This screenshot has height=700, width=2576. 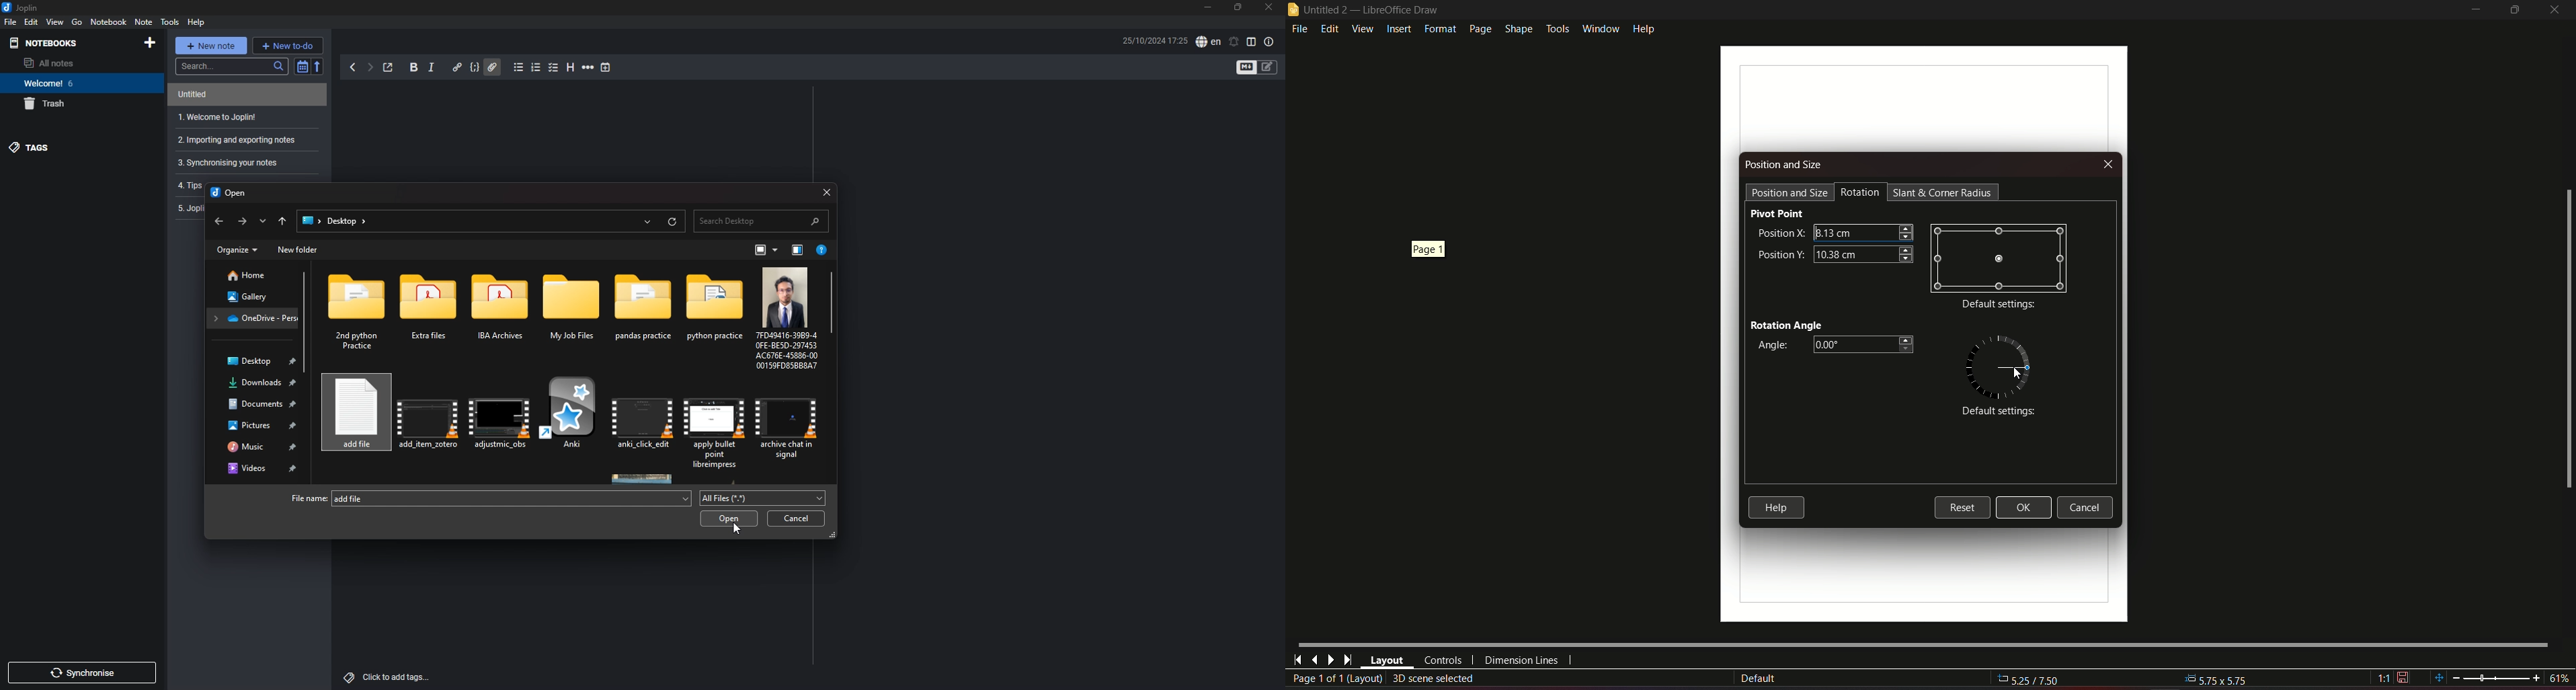 I want to click on tools, so click(x=170, y=22).